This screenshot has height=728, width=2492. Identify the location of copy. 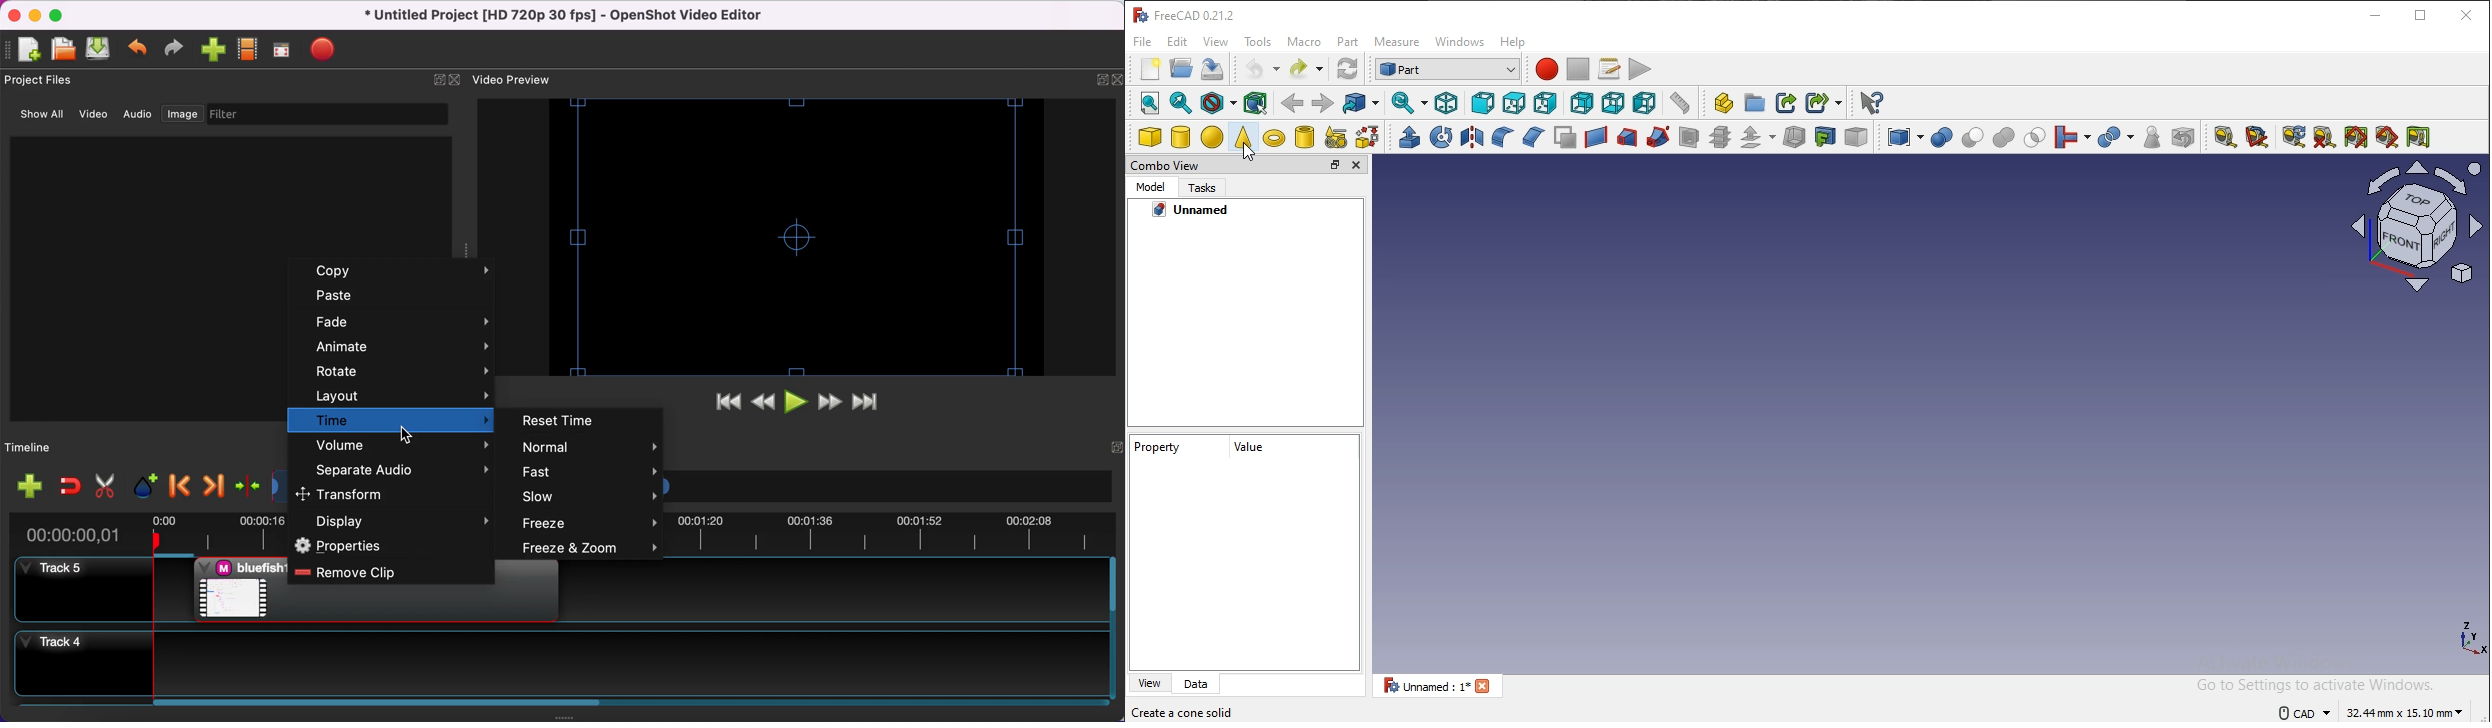
(402, 272).